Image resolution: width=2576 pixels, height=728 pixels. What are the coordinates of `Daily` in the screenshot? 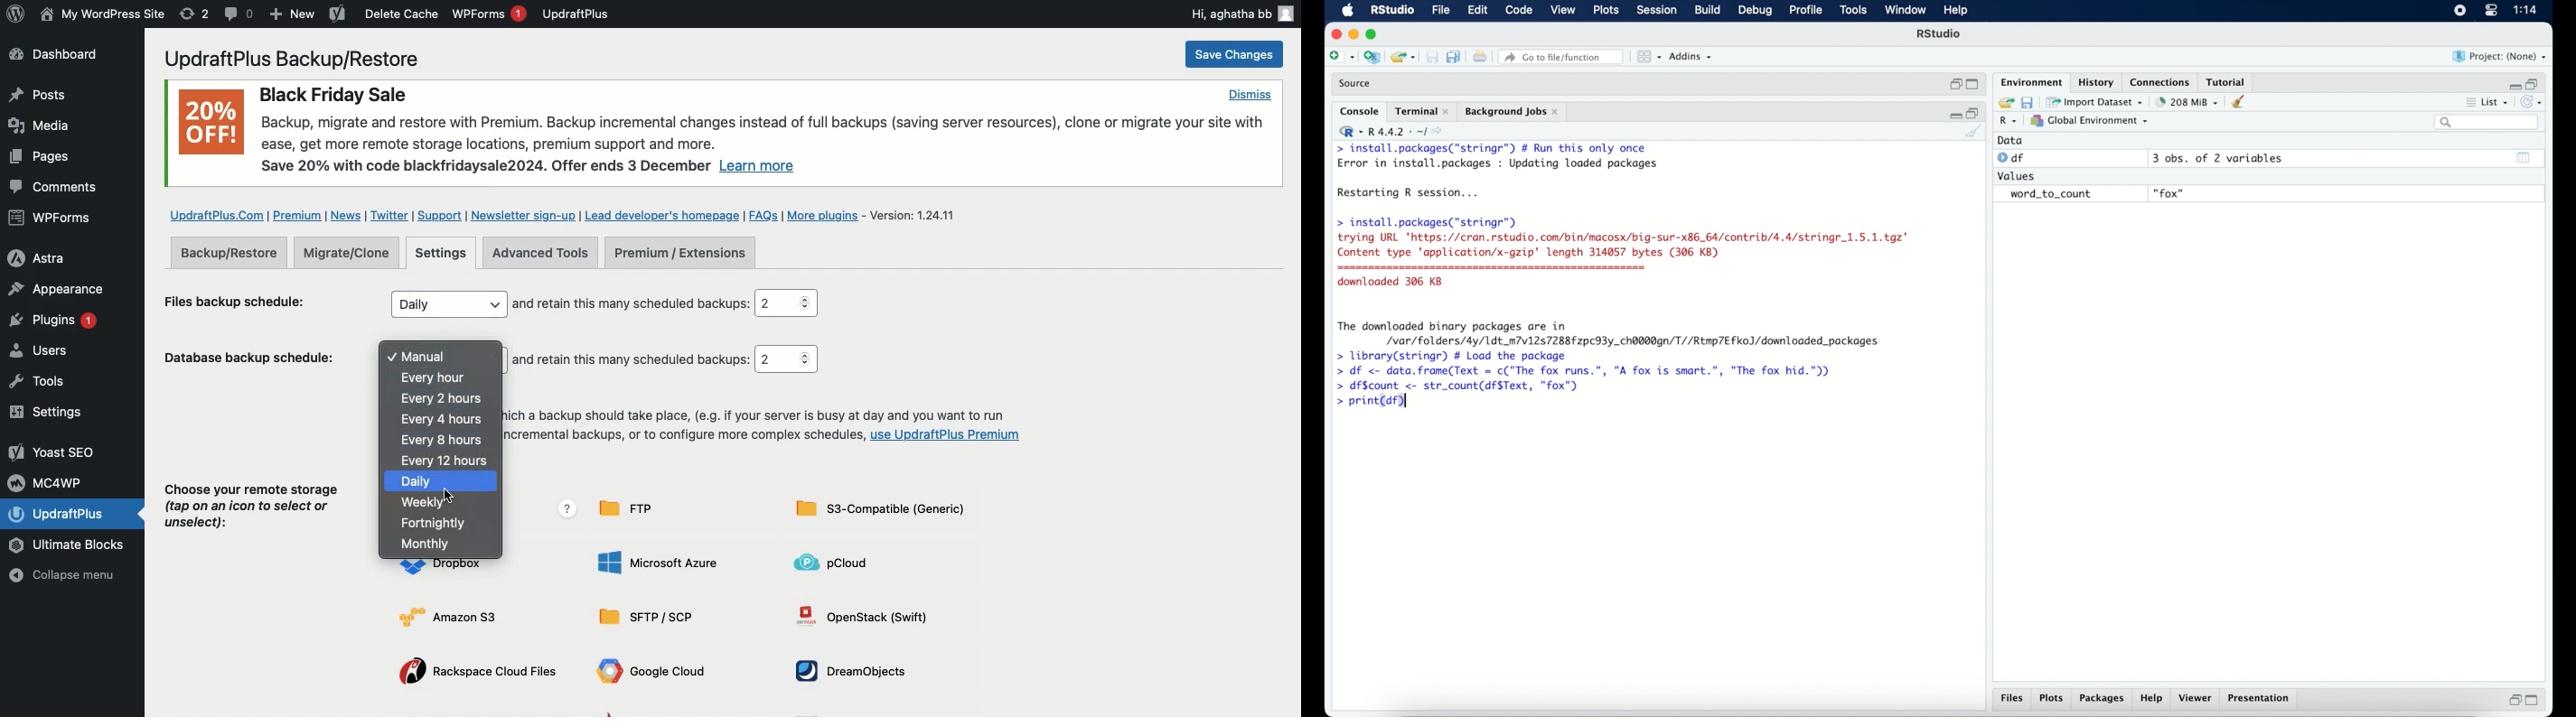 It's located at (444, 482).